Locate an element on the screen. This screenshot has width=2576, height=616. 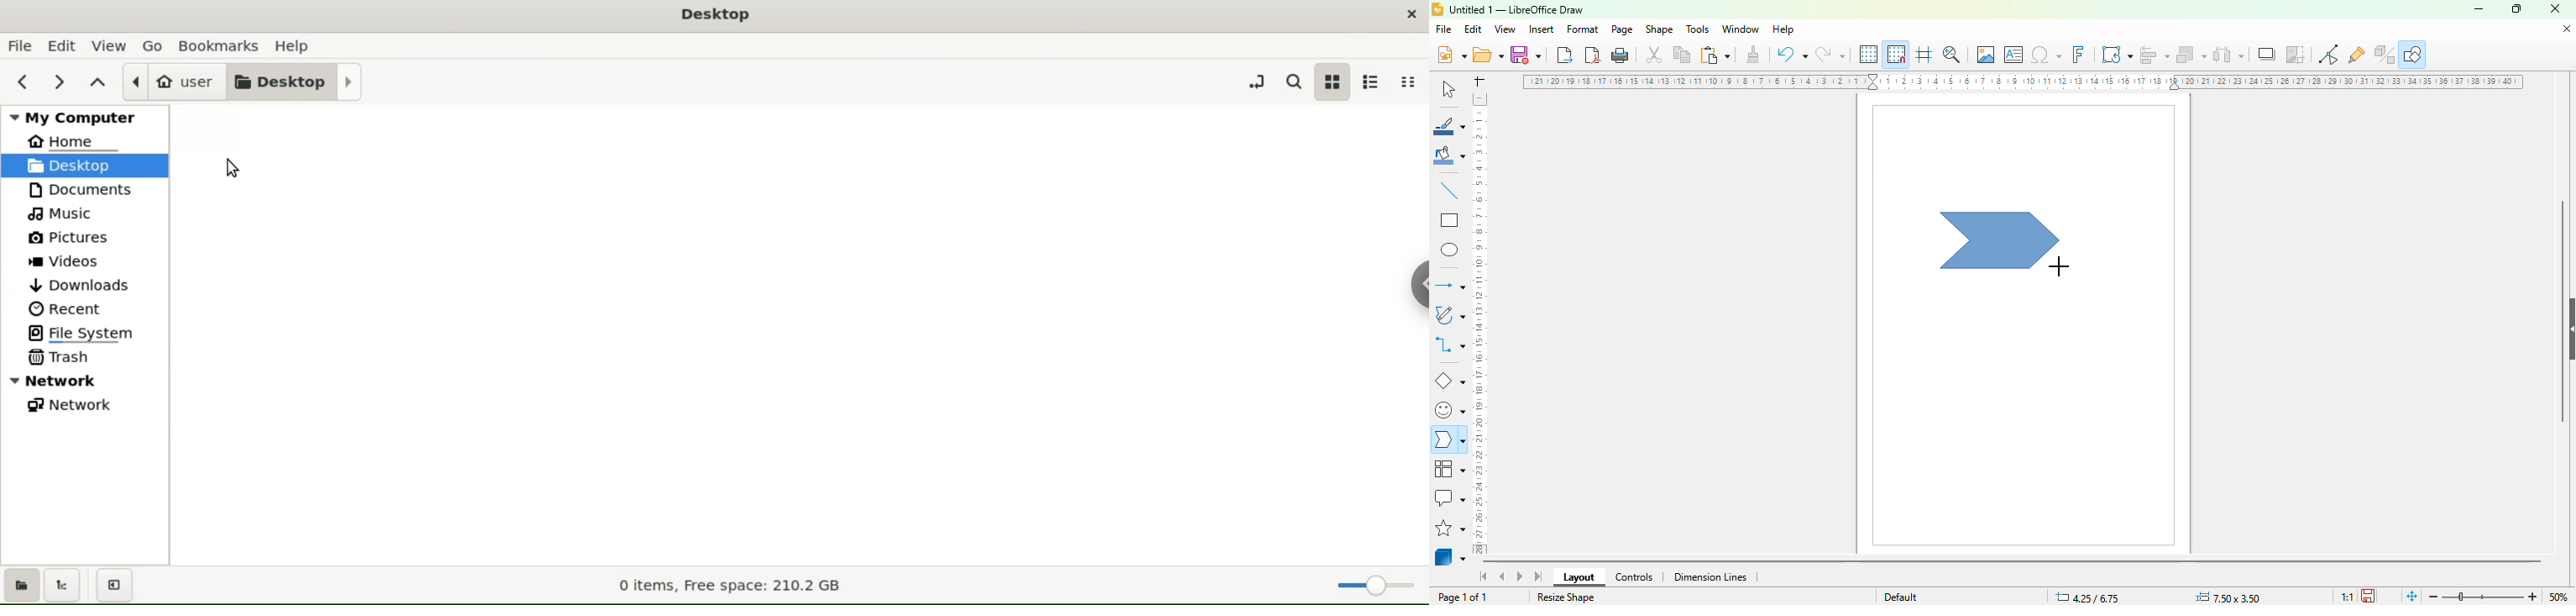
50% is located at coordinates (2558, 597).